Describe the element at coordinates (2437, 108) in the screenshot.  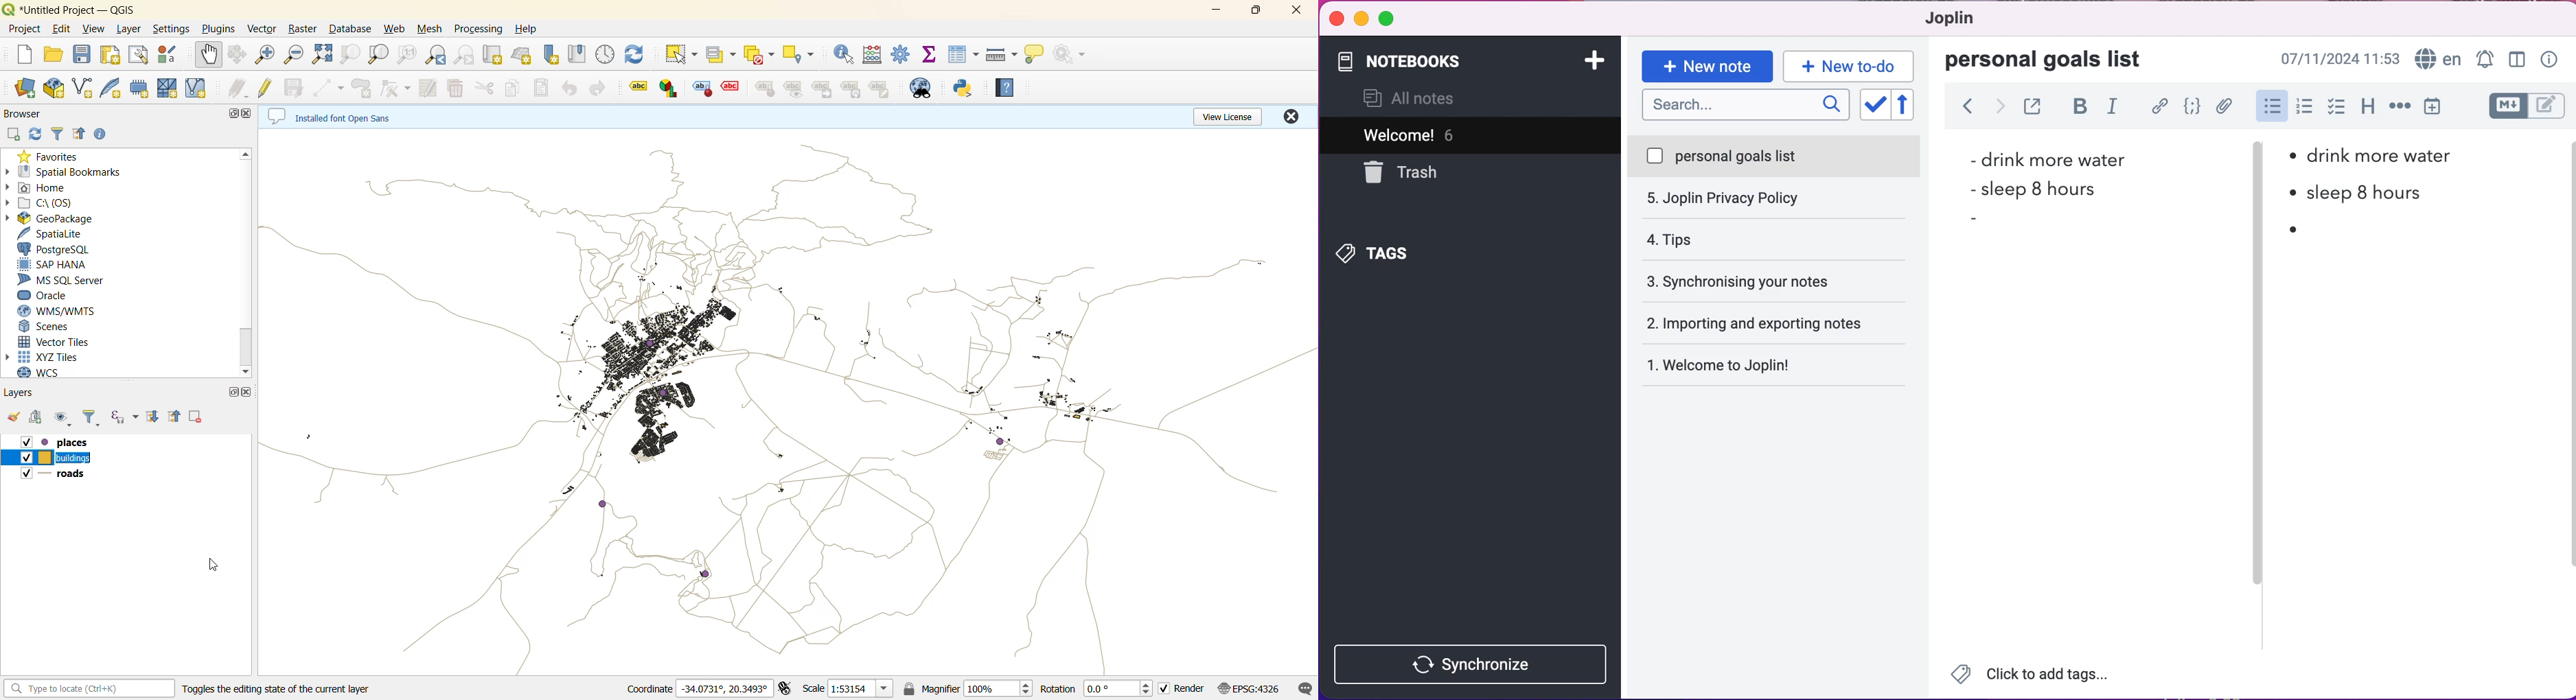
I see `insert time` at that location.